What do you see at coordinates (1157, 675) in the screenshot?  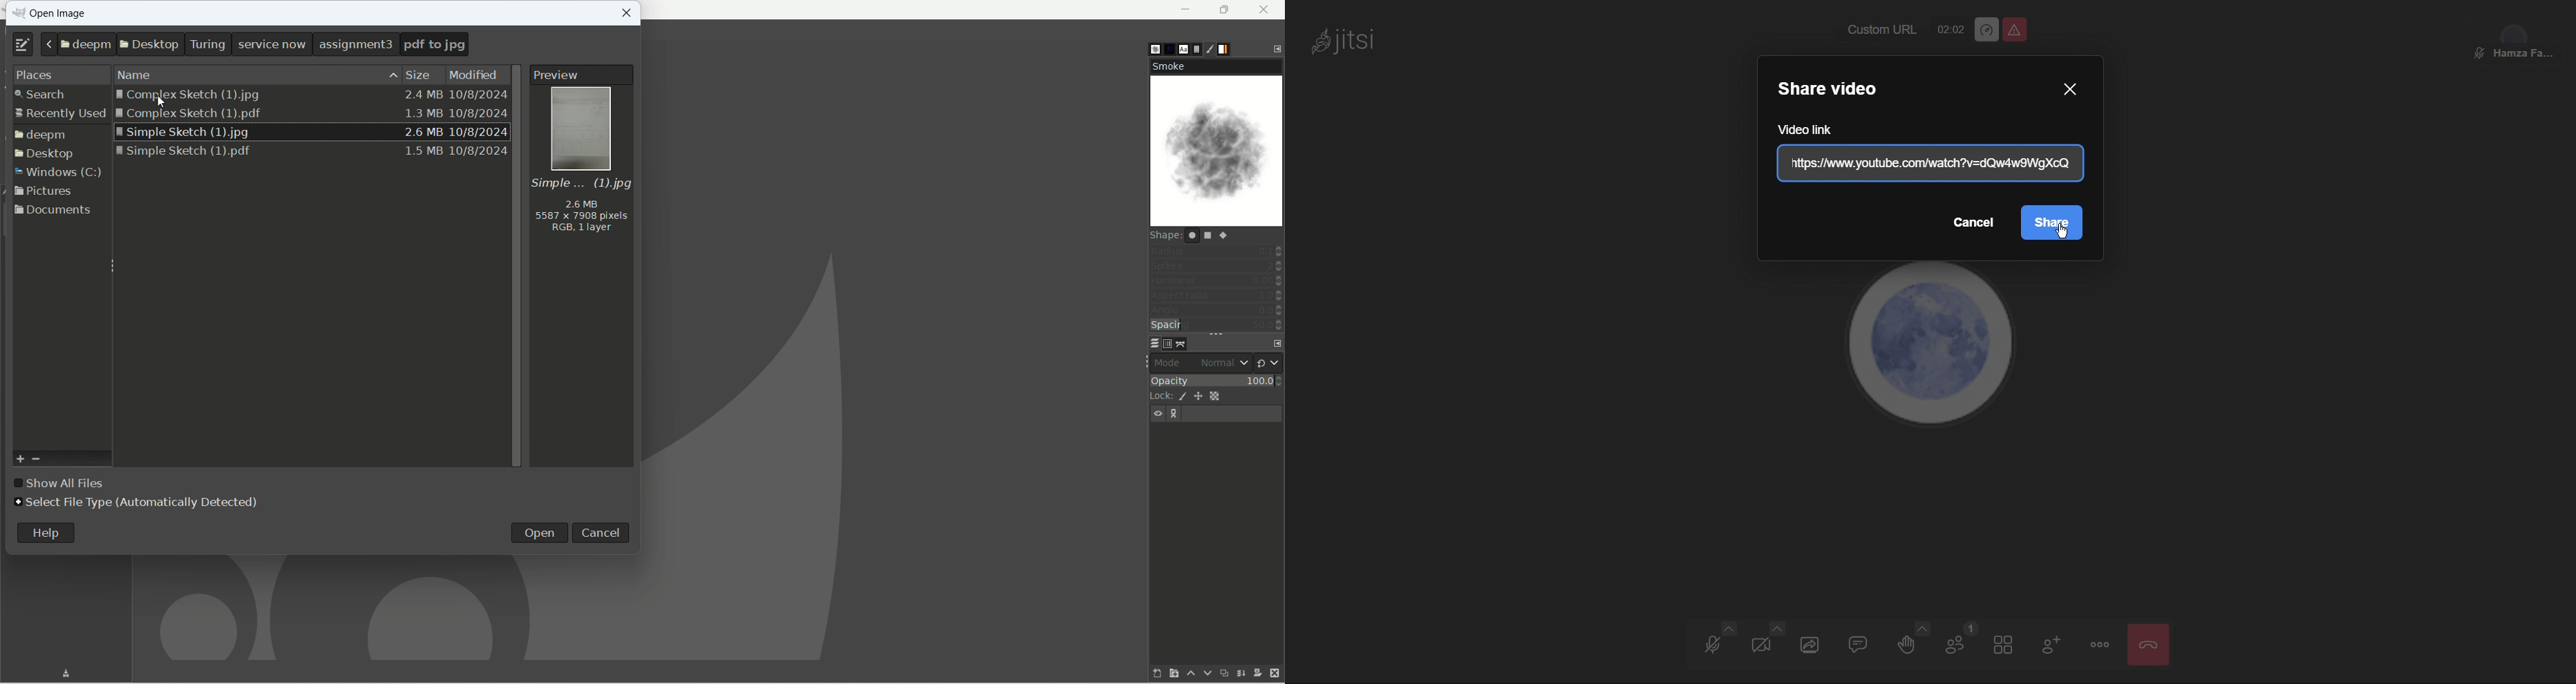 I see `create a new layer and add it to image` at bounding box center [1157, 675].